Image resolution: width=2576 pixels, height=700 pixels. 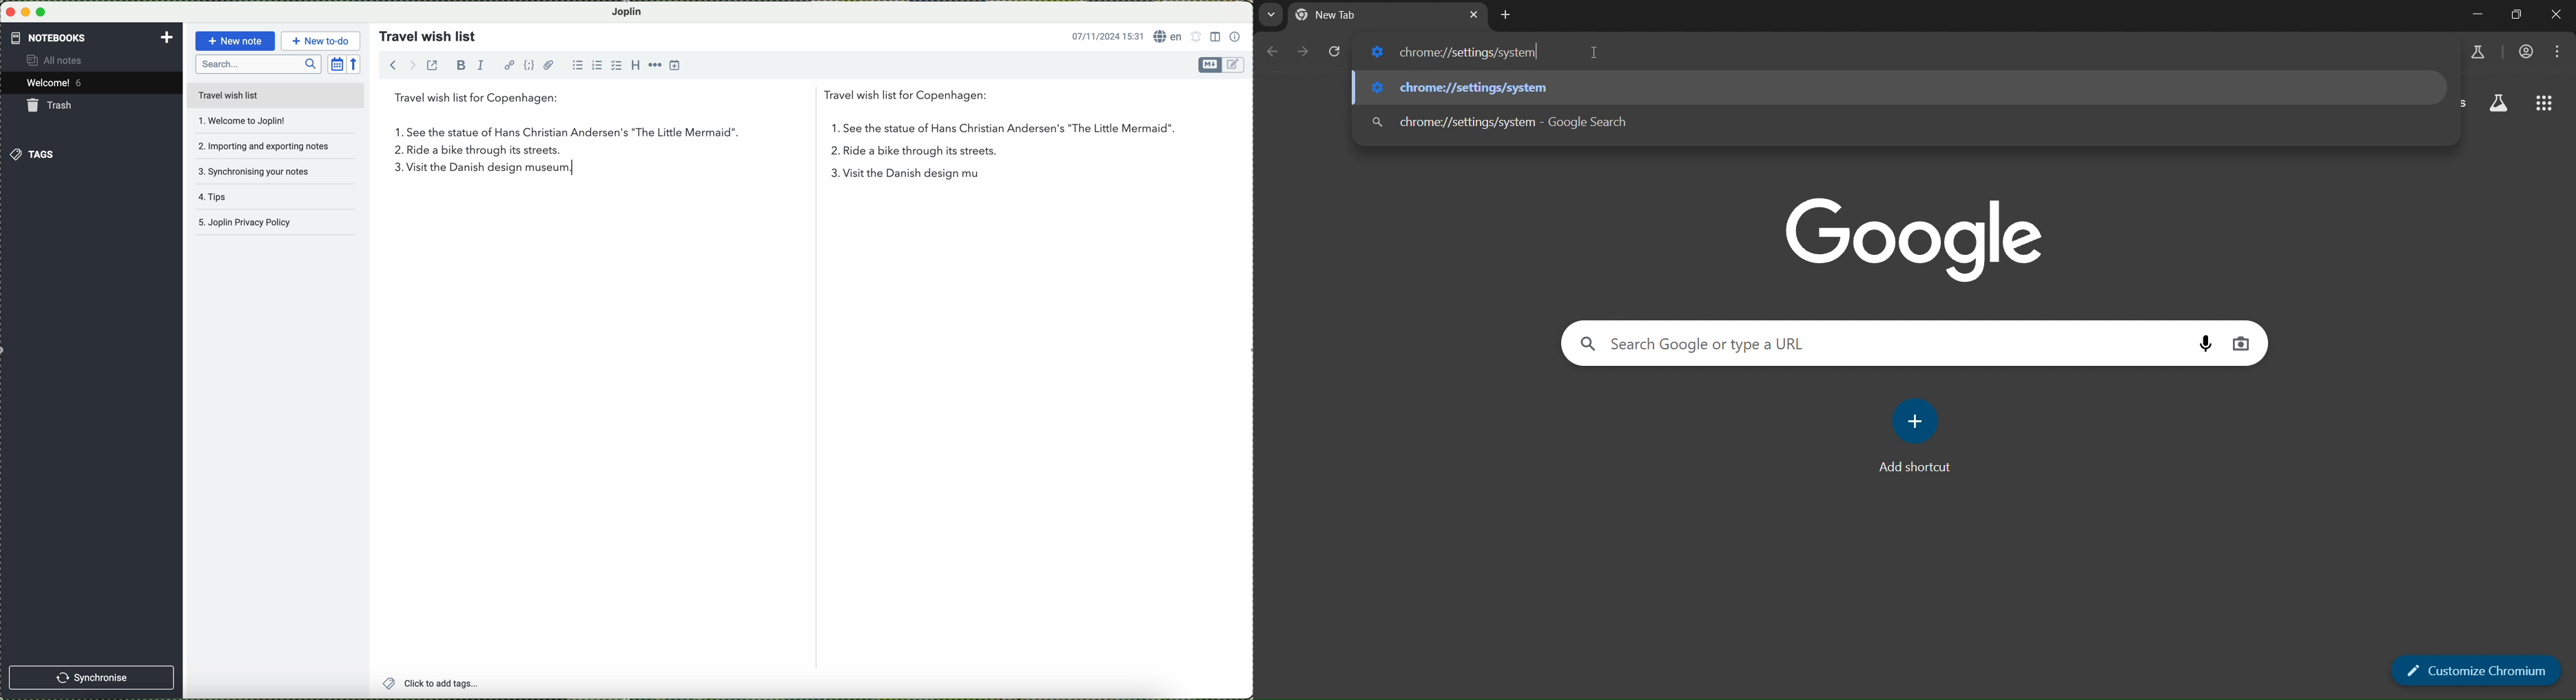 I want to click on Joplin, so click(x=632, y=11).